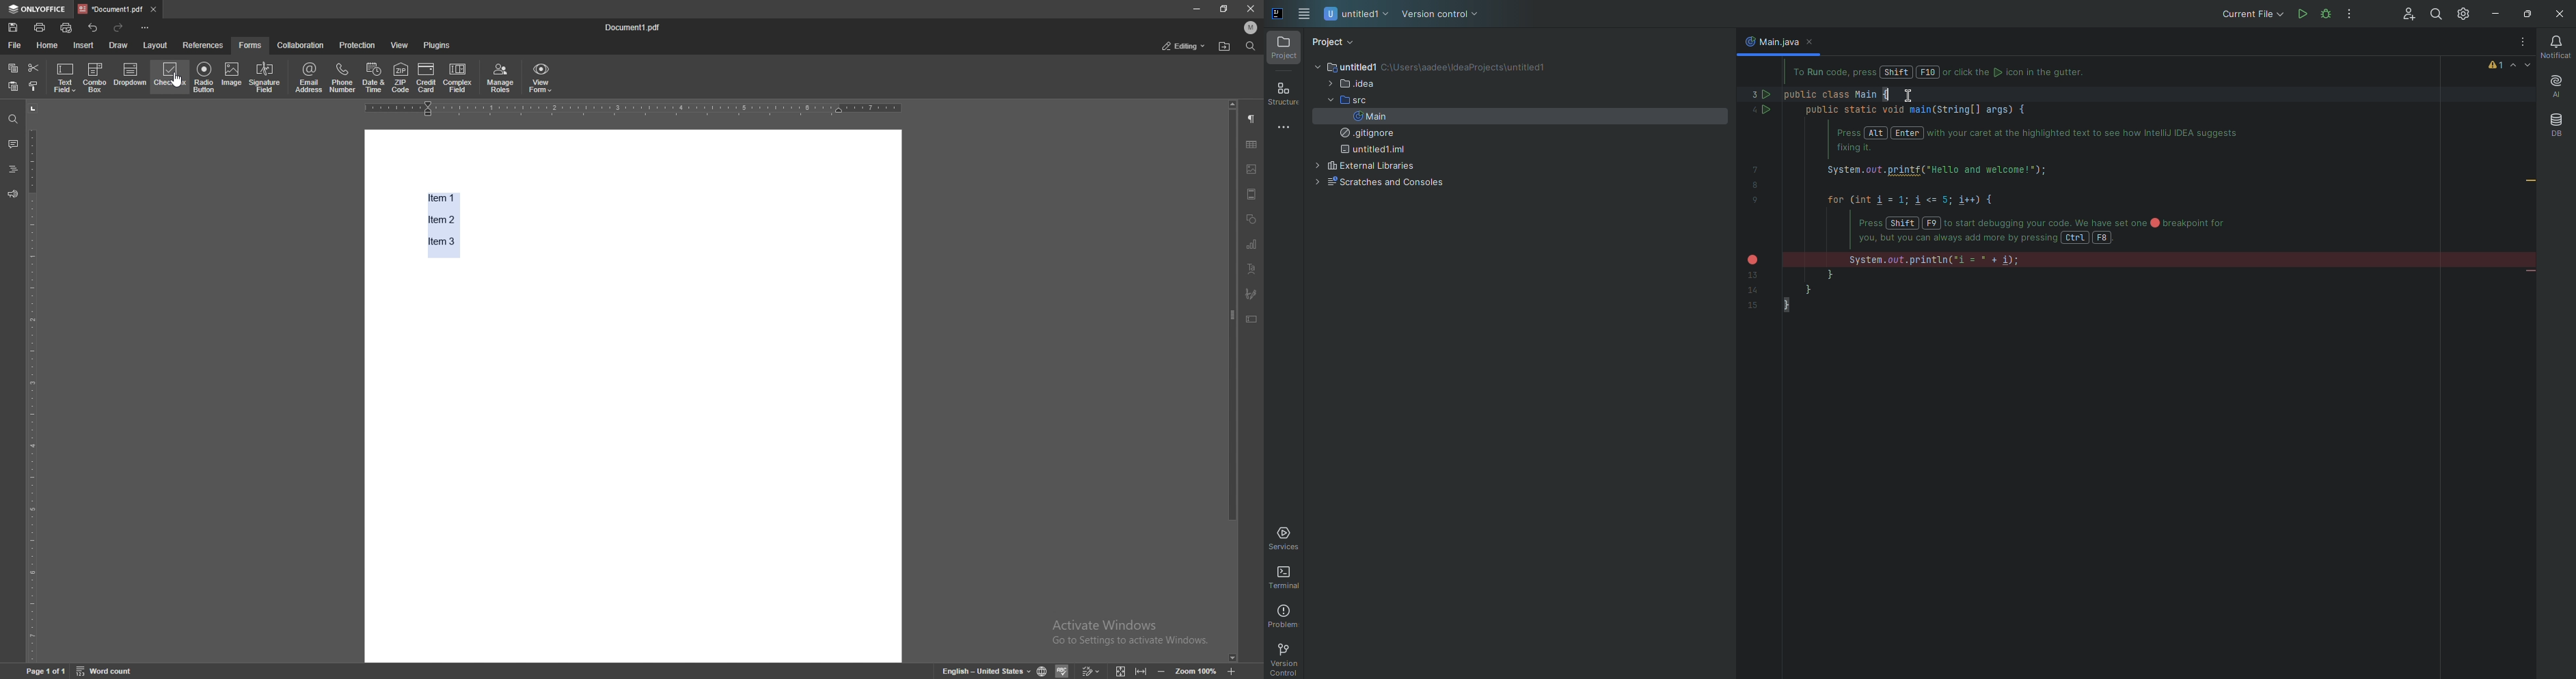  I want to click on customize toolbar, so click(145, 28).